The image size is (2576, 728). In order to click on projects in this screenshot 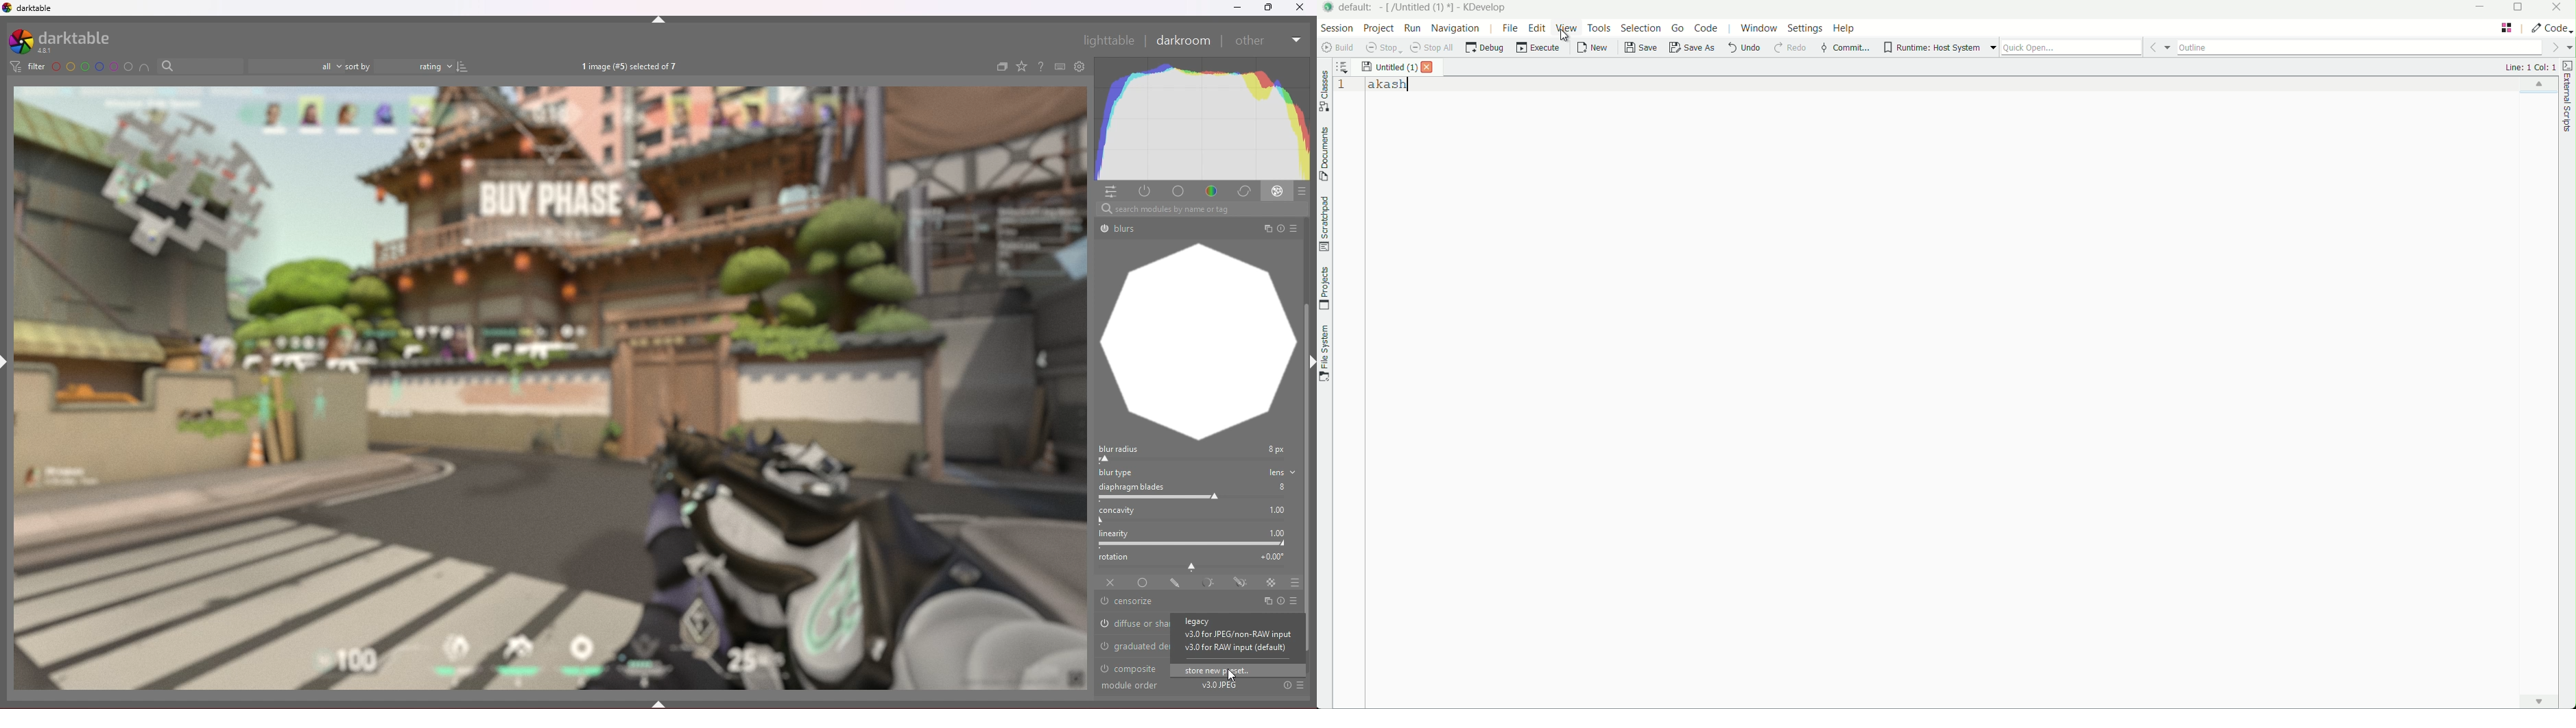, I will do `click(1325, 290)`.